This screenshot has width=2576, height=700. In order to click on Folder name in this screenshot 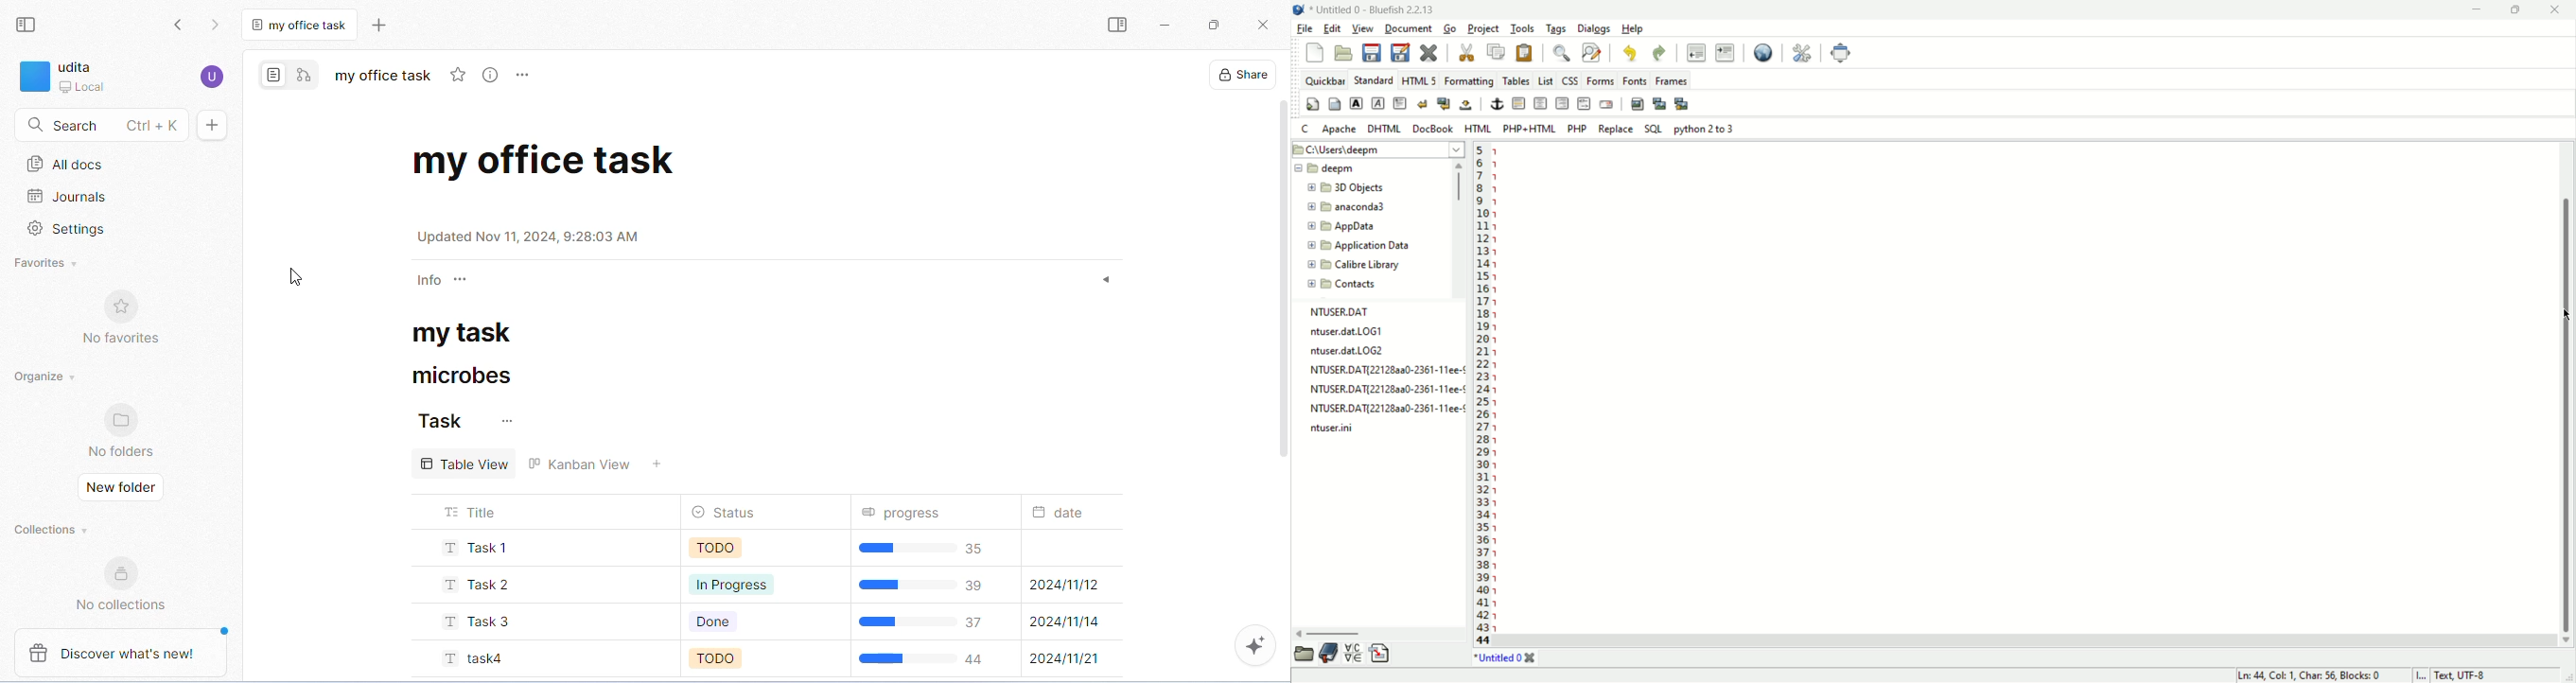, I will do `click(1349, 208)`.